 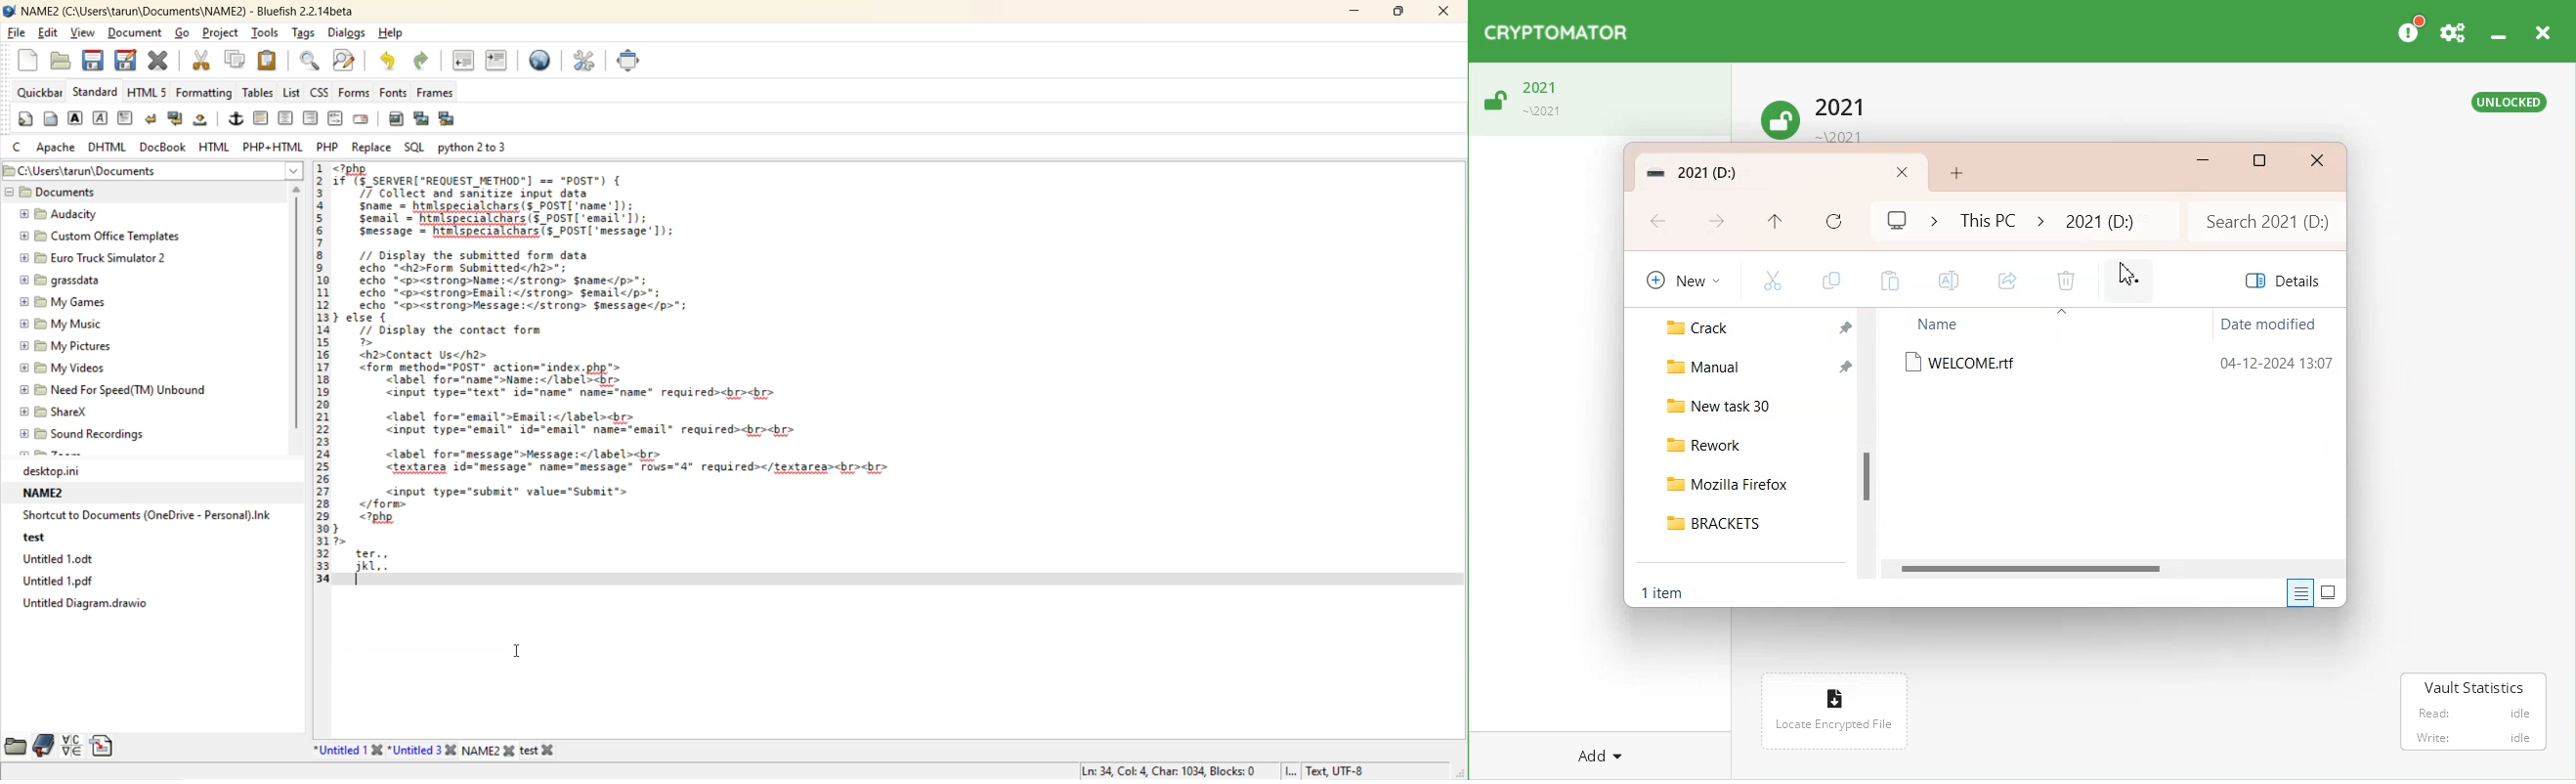 I want to click on Date modified, so click(x=2279, y=323).